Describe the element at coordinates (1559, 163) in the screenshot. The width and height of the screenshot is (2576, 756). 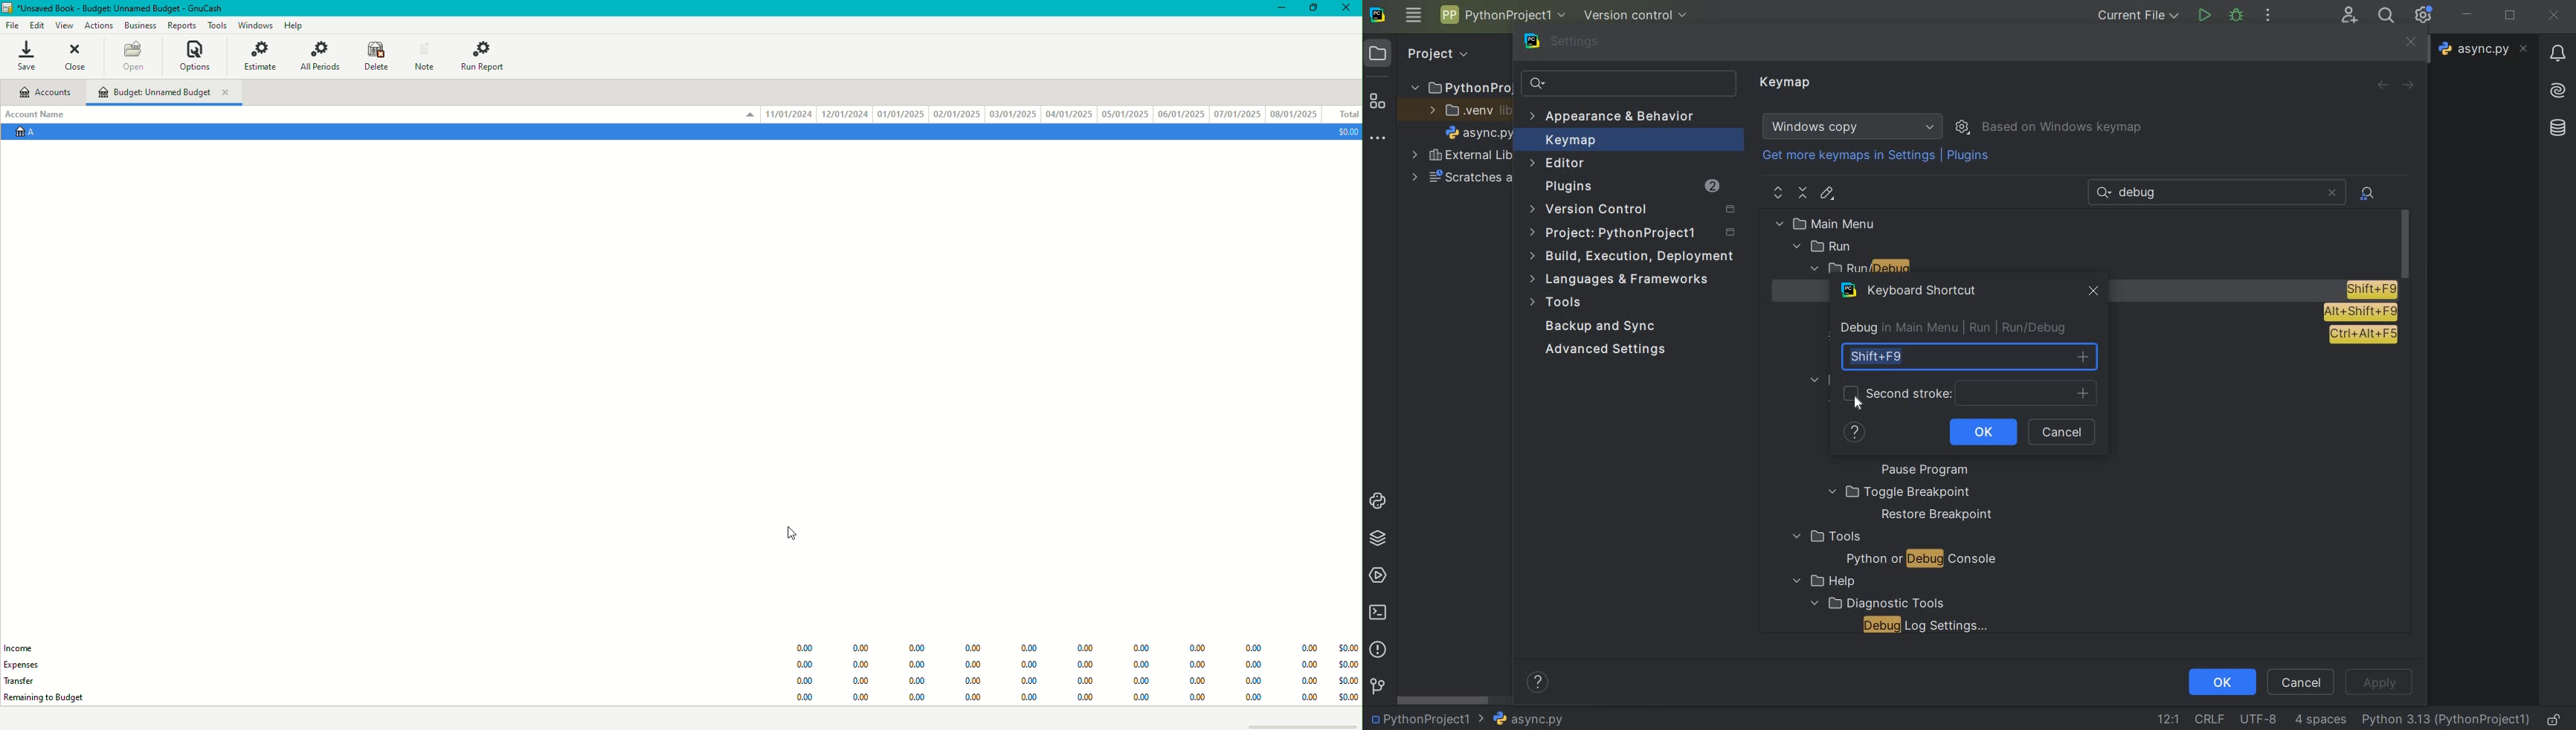
I see `editor` at that location.